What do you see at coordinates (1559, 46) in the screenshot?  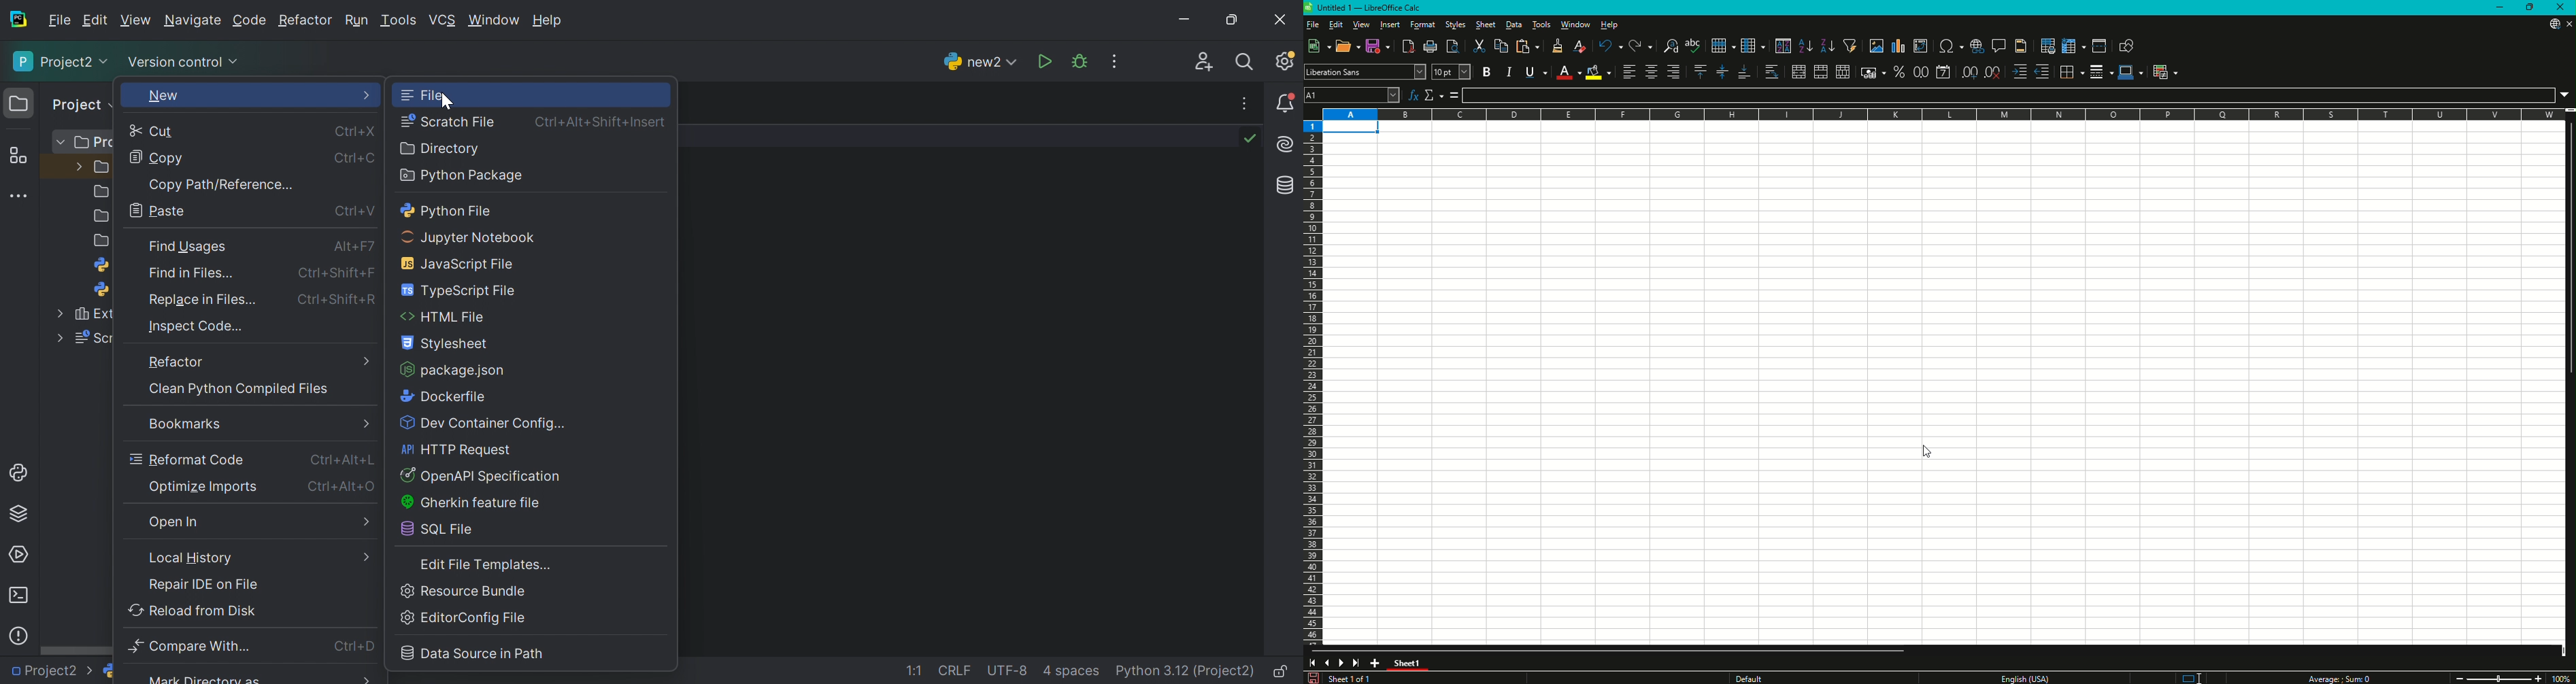 I see `Clone Formatting` at bounding box center [1559, 46].